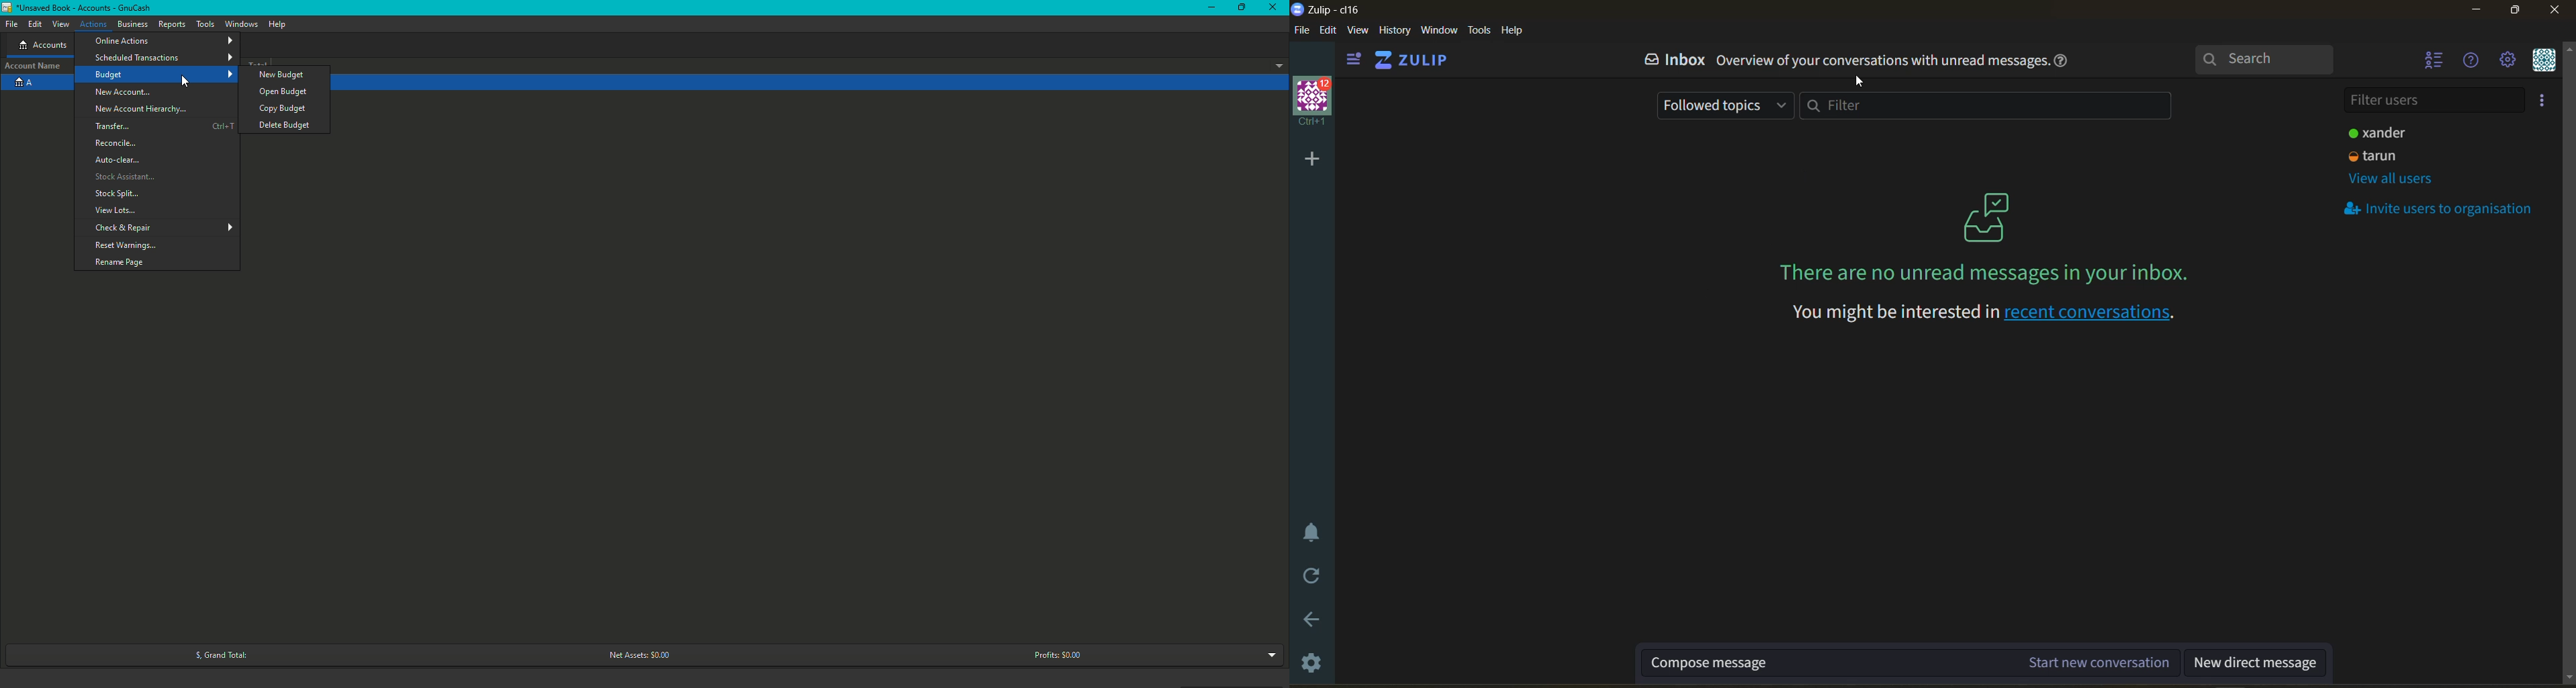 The image size is (2576, 700). What do you see at coordinates (1988, 311) in the screenshot?
I see `recent conversations` at bounding box center [1988, 311].